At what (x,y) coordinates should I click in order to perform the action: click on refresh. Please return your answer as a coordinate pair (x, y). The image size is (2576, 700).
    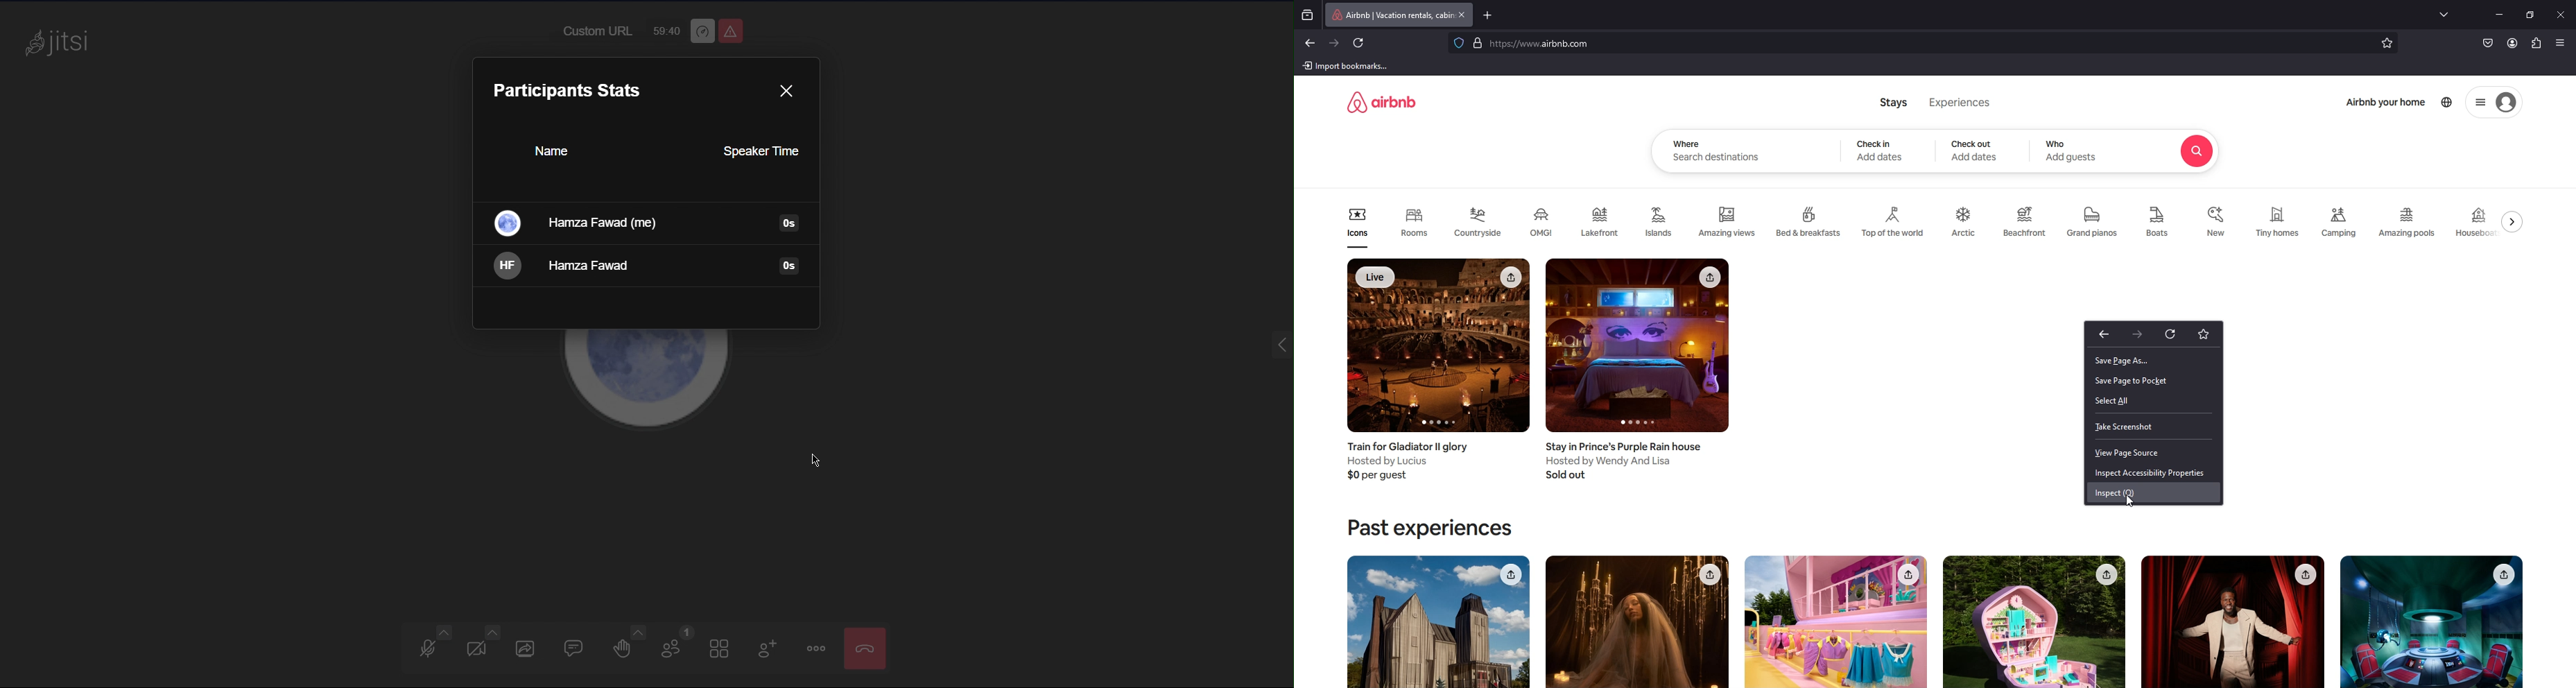
    Looking at the image, I should click on (2173, 333).